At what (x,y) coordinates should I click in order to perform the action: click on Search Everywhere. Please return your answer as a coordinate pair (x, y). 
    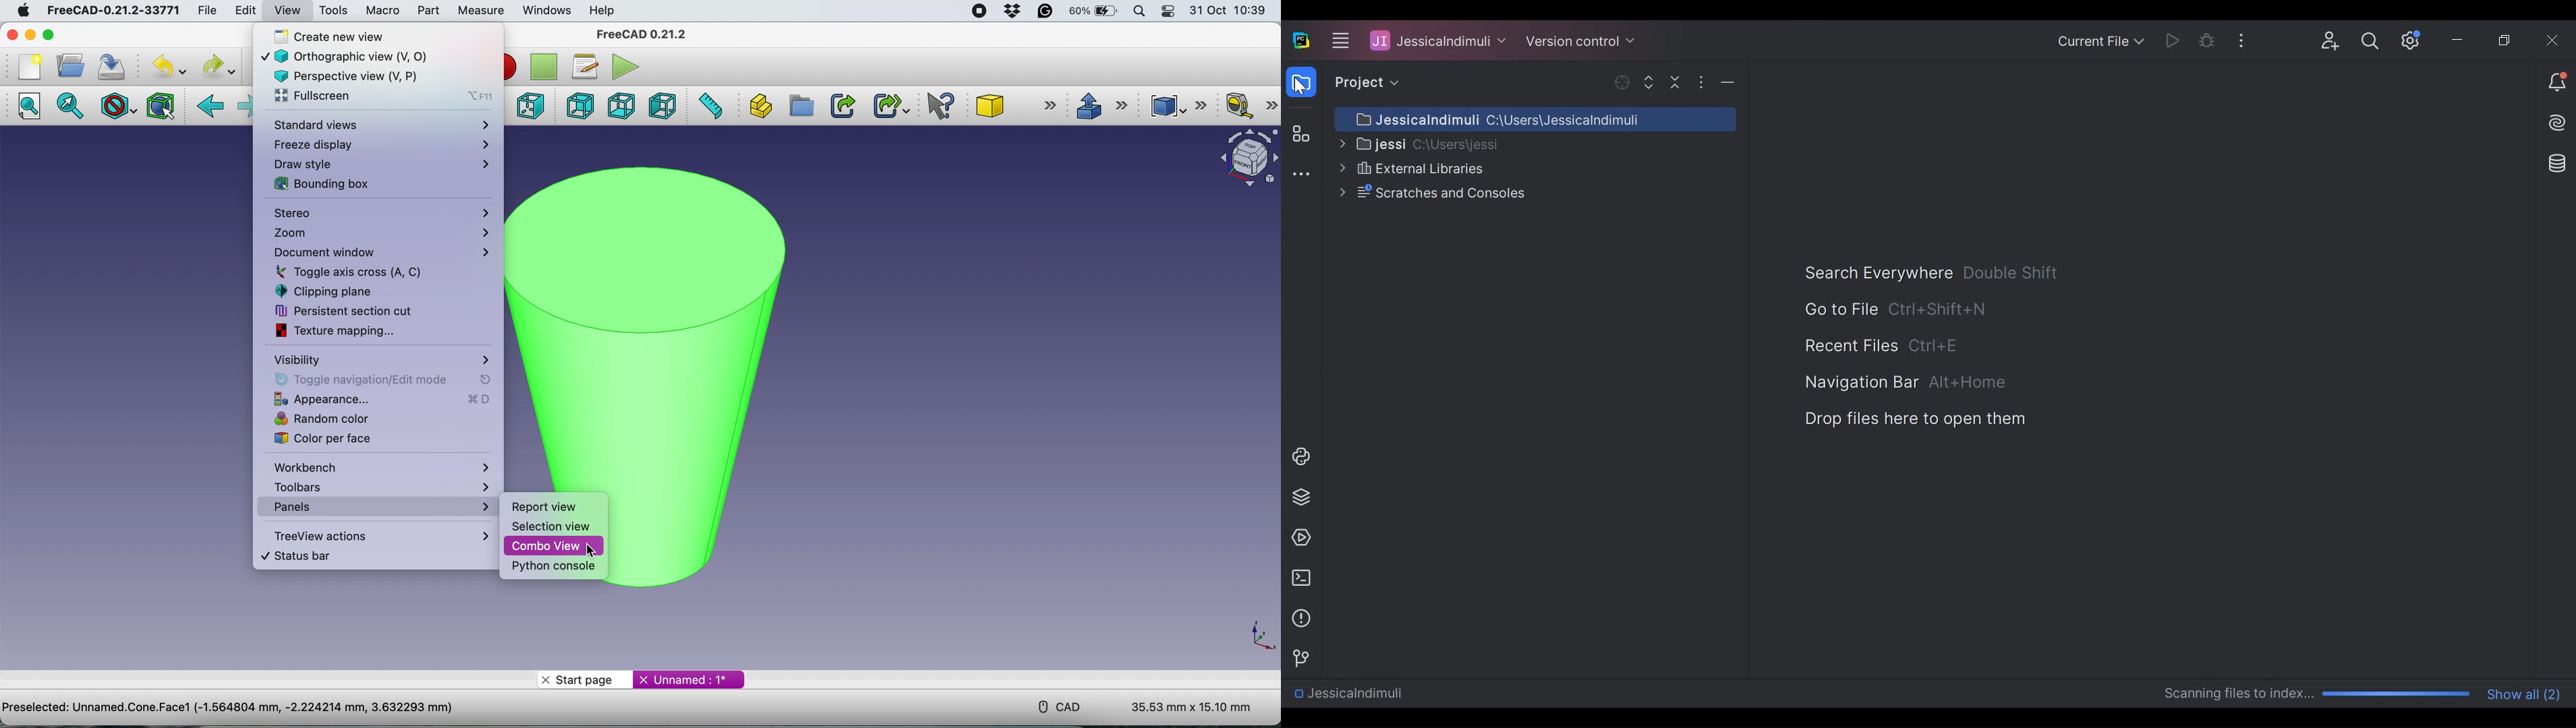
    Looking at the image, I should click on (1928, 271).